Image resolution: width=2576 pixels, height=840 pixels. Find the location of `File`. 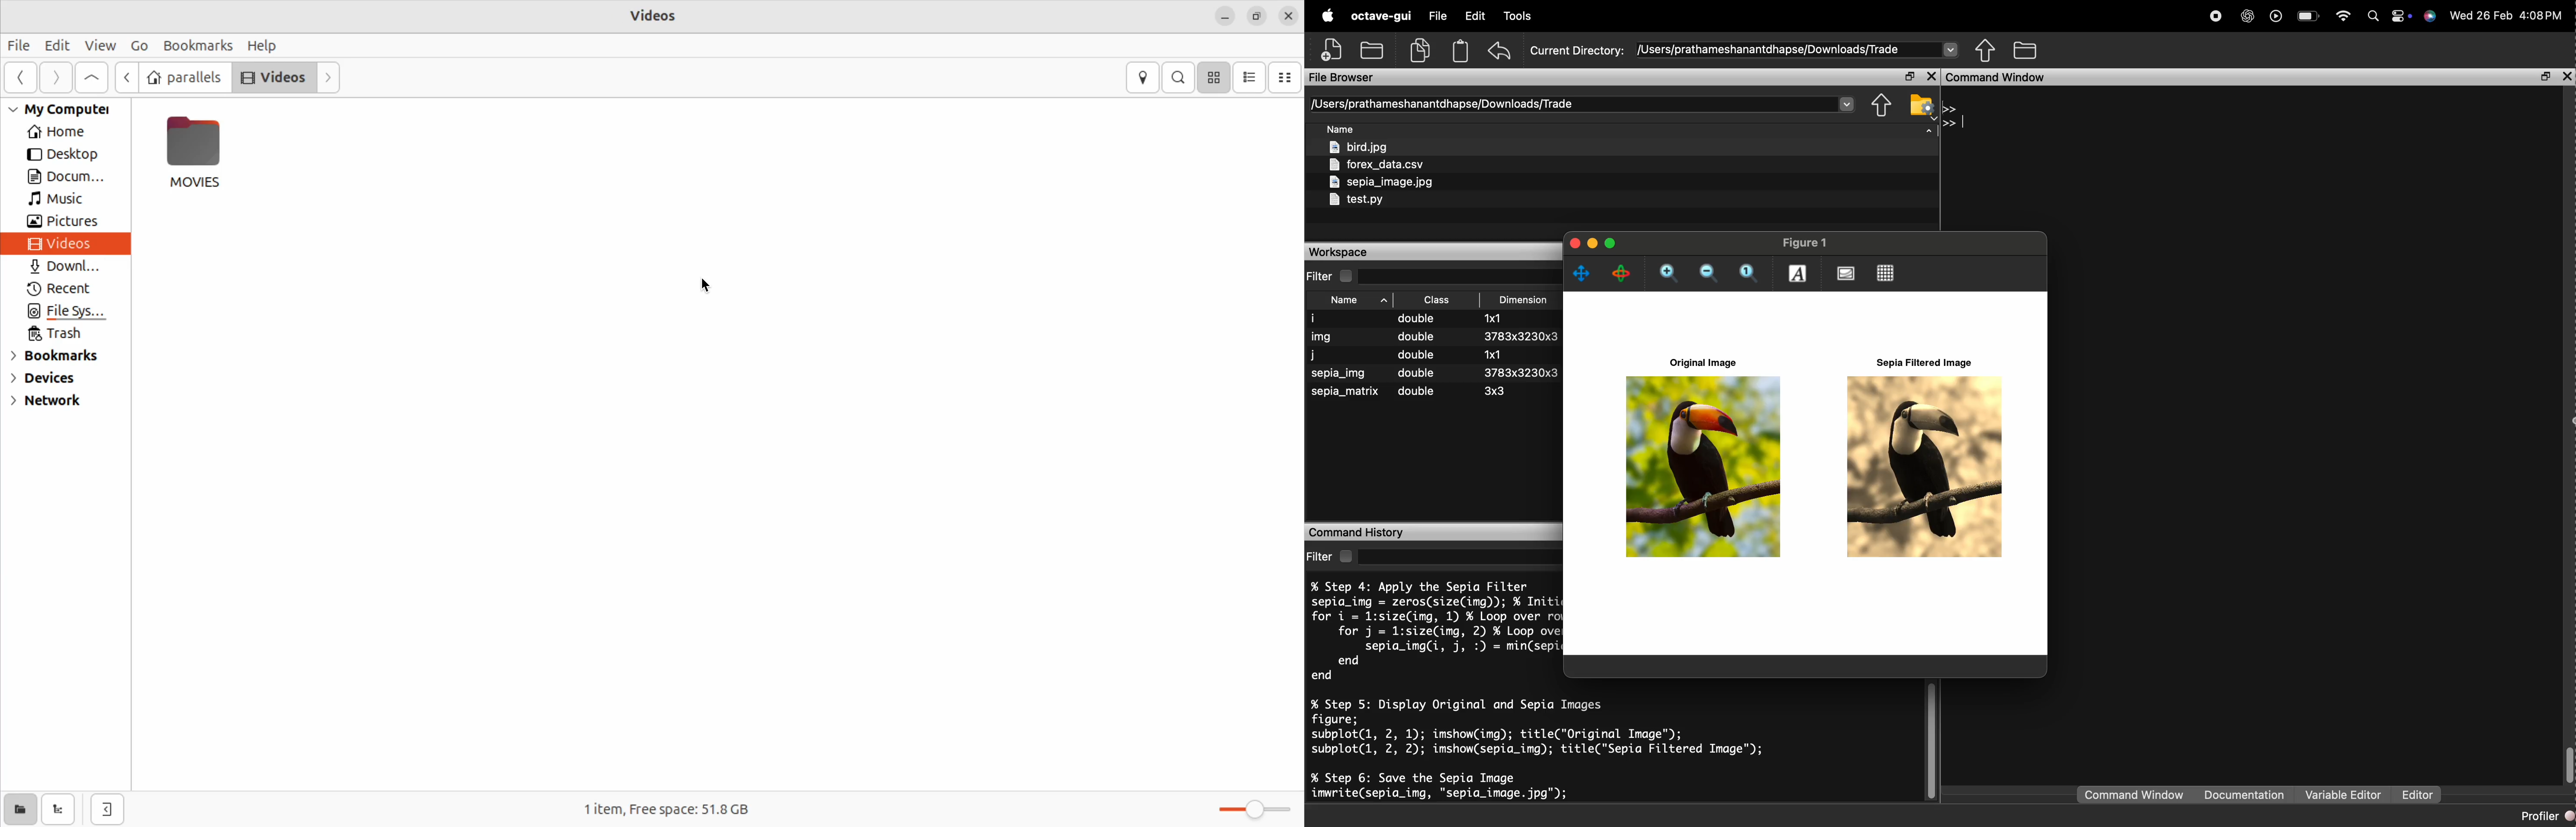

File is located at coordinates (1439, 16).